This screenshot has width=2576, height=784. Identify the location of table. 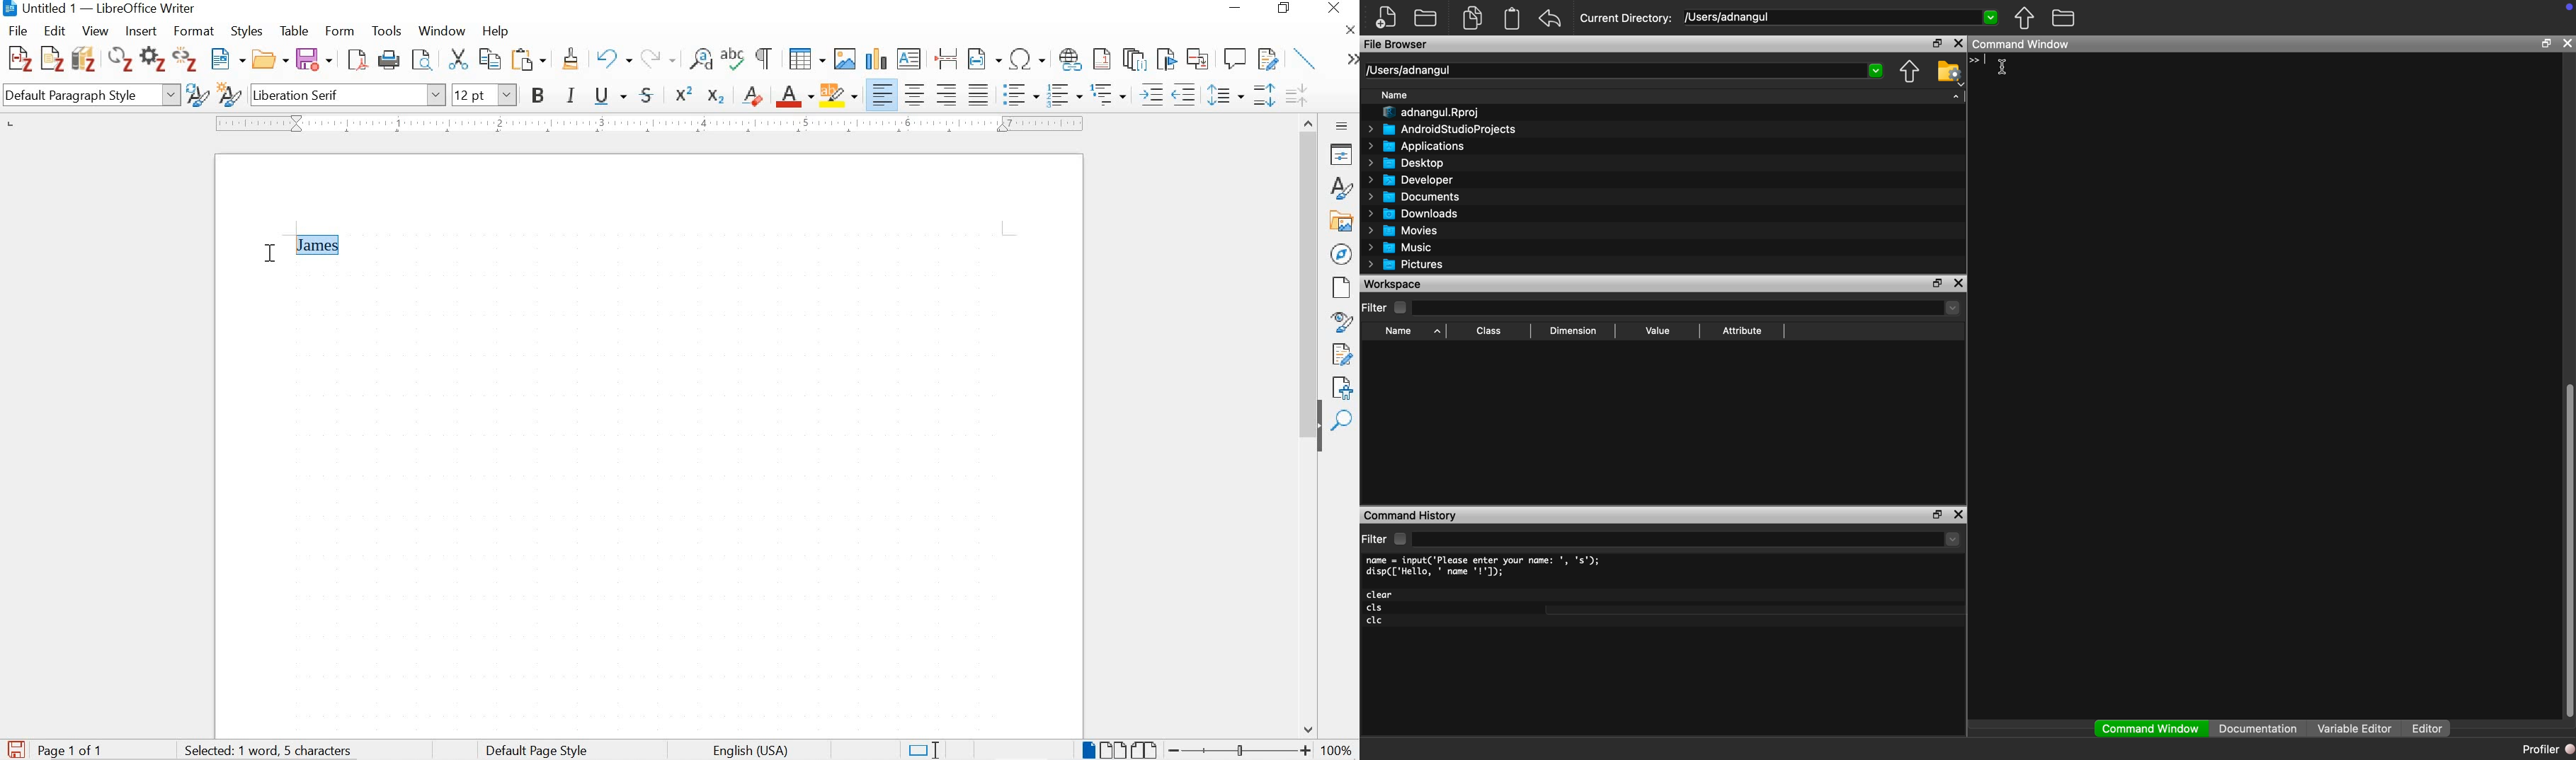
(294, 30).